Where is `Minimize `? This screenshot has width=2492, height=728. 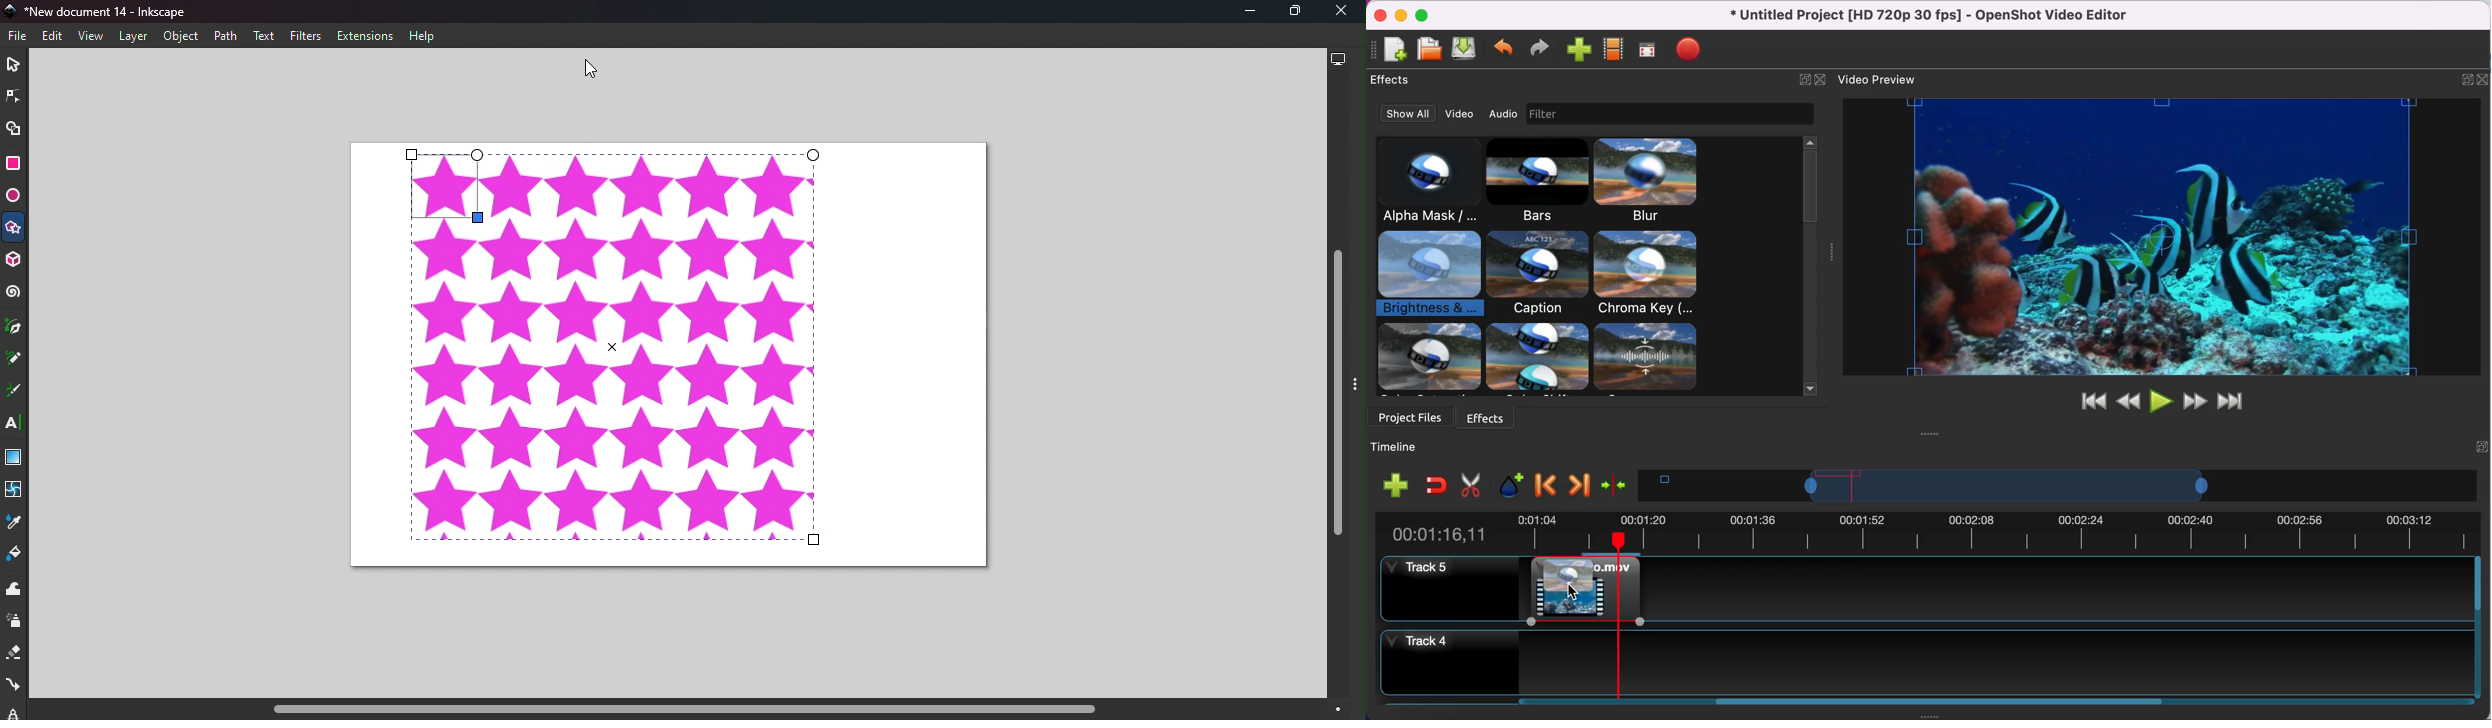
Minimize  is located at coordinates (1241, 12).